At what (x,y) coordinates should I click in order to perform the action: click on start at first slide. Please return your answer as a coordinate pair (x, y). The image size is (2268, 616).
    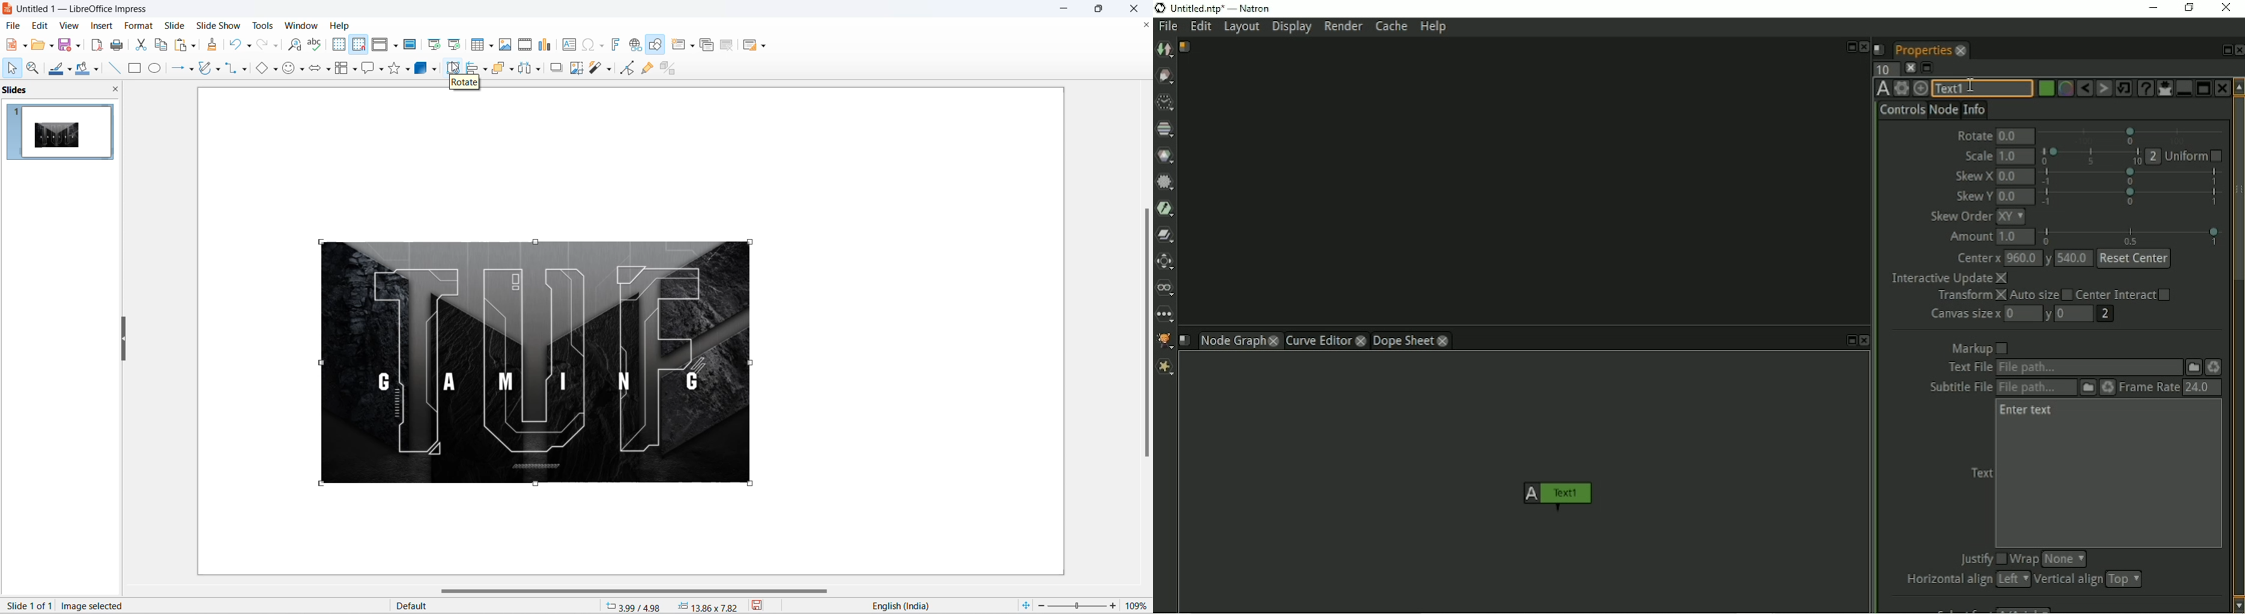
    Looking at the image, I should click on (436, 44).